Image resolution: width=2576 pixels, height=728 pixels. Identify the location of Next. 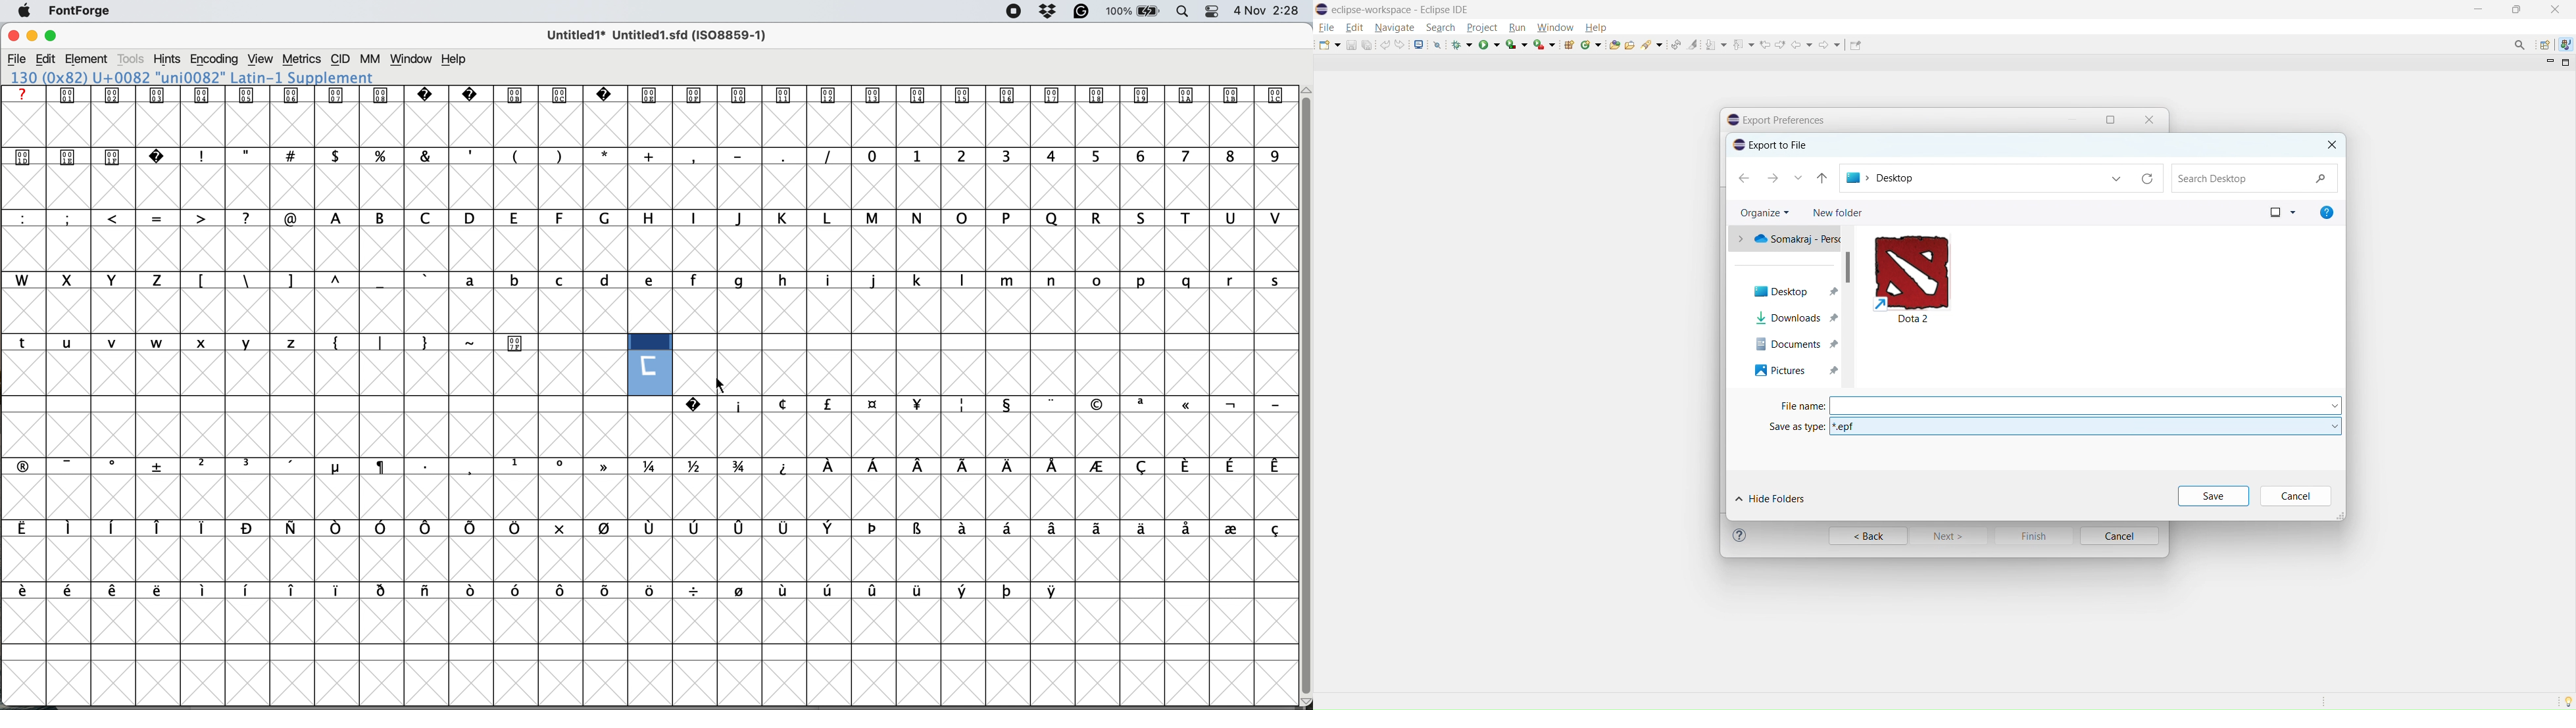
(1952, 538).